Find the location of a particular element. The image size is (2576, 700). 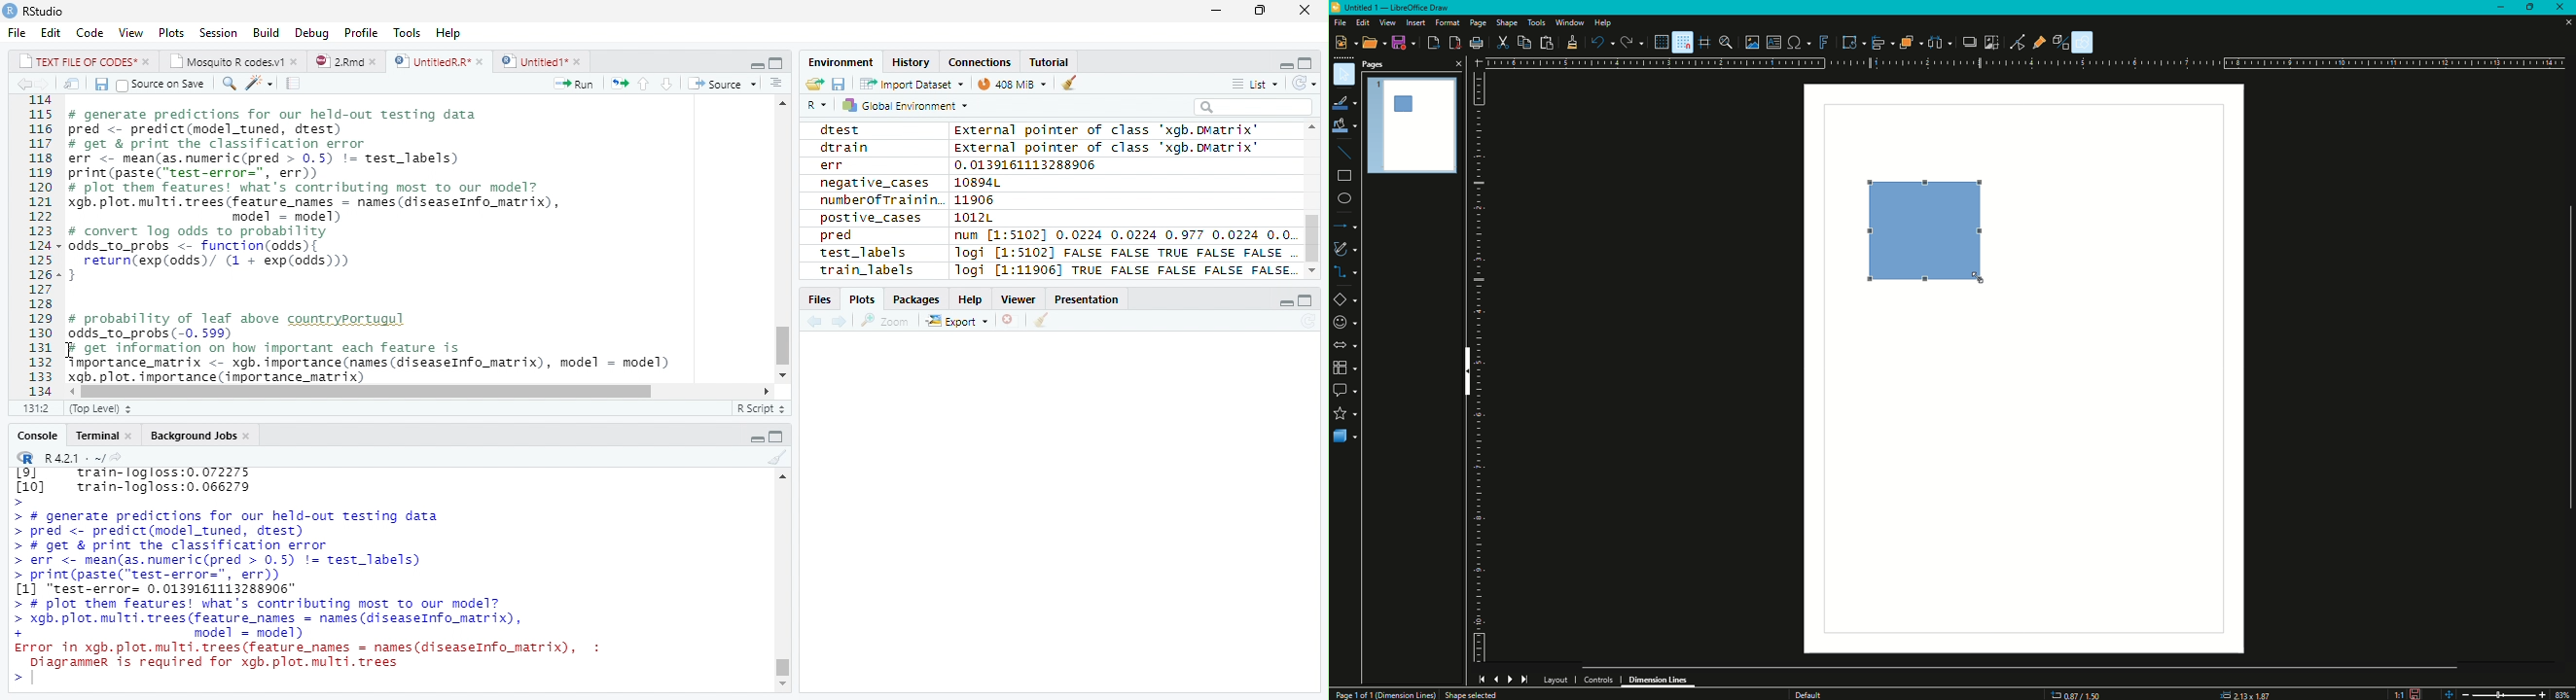

Re-run is located at coordinates (616, 82).